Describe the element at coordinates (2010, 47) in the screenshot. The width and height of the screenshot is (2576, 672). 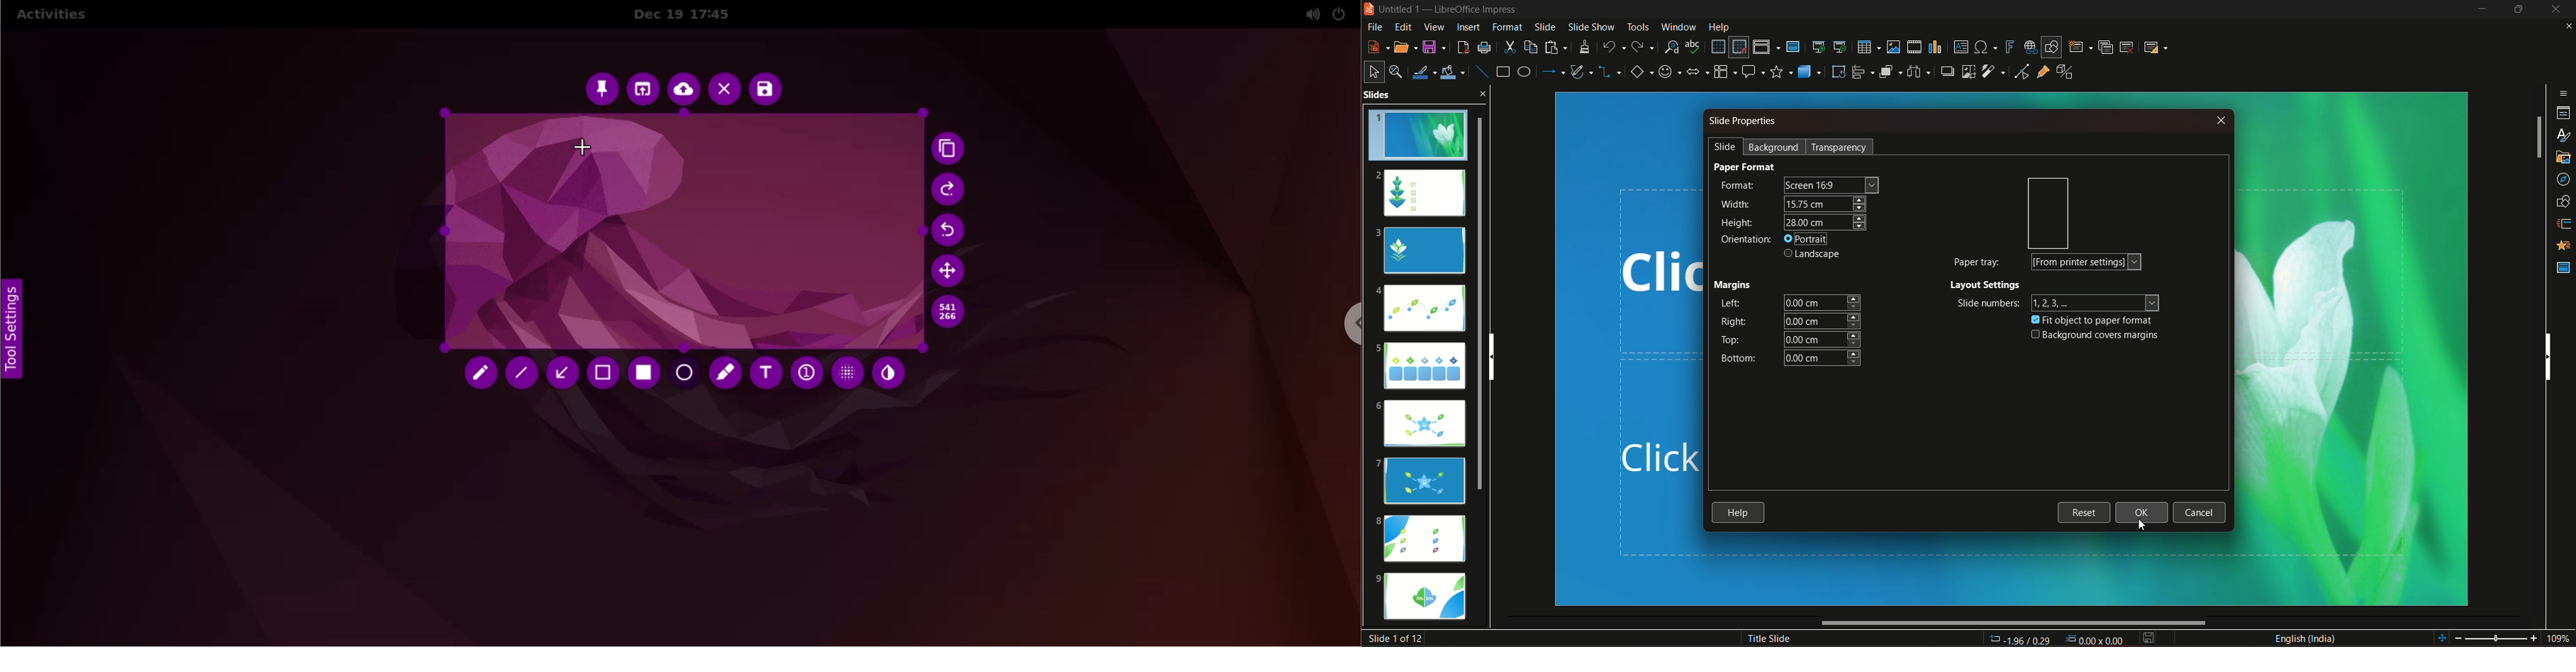
I see `insert fontwork` at that location.